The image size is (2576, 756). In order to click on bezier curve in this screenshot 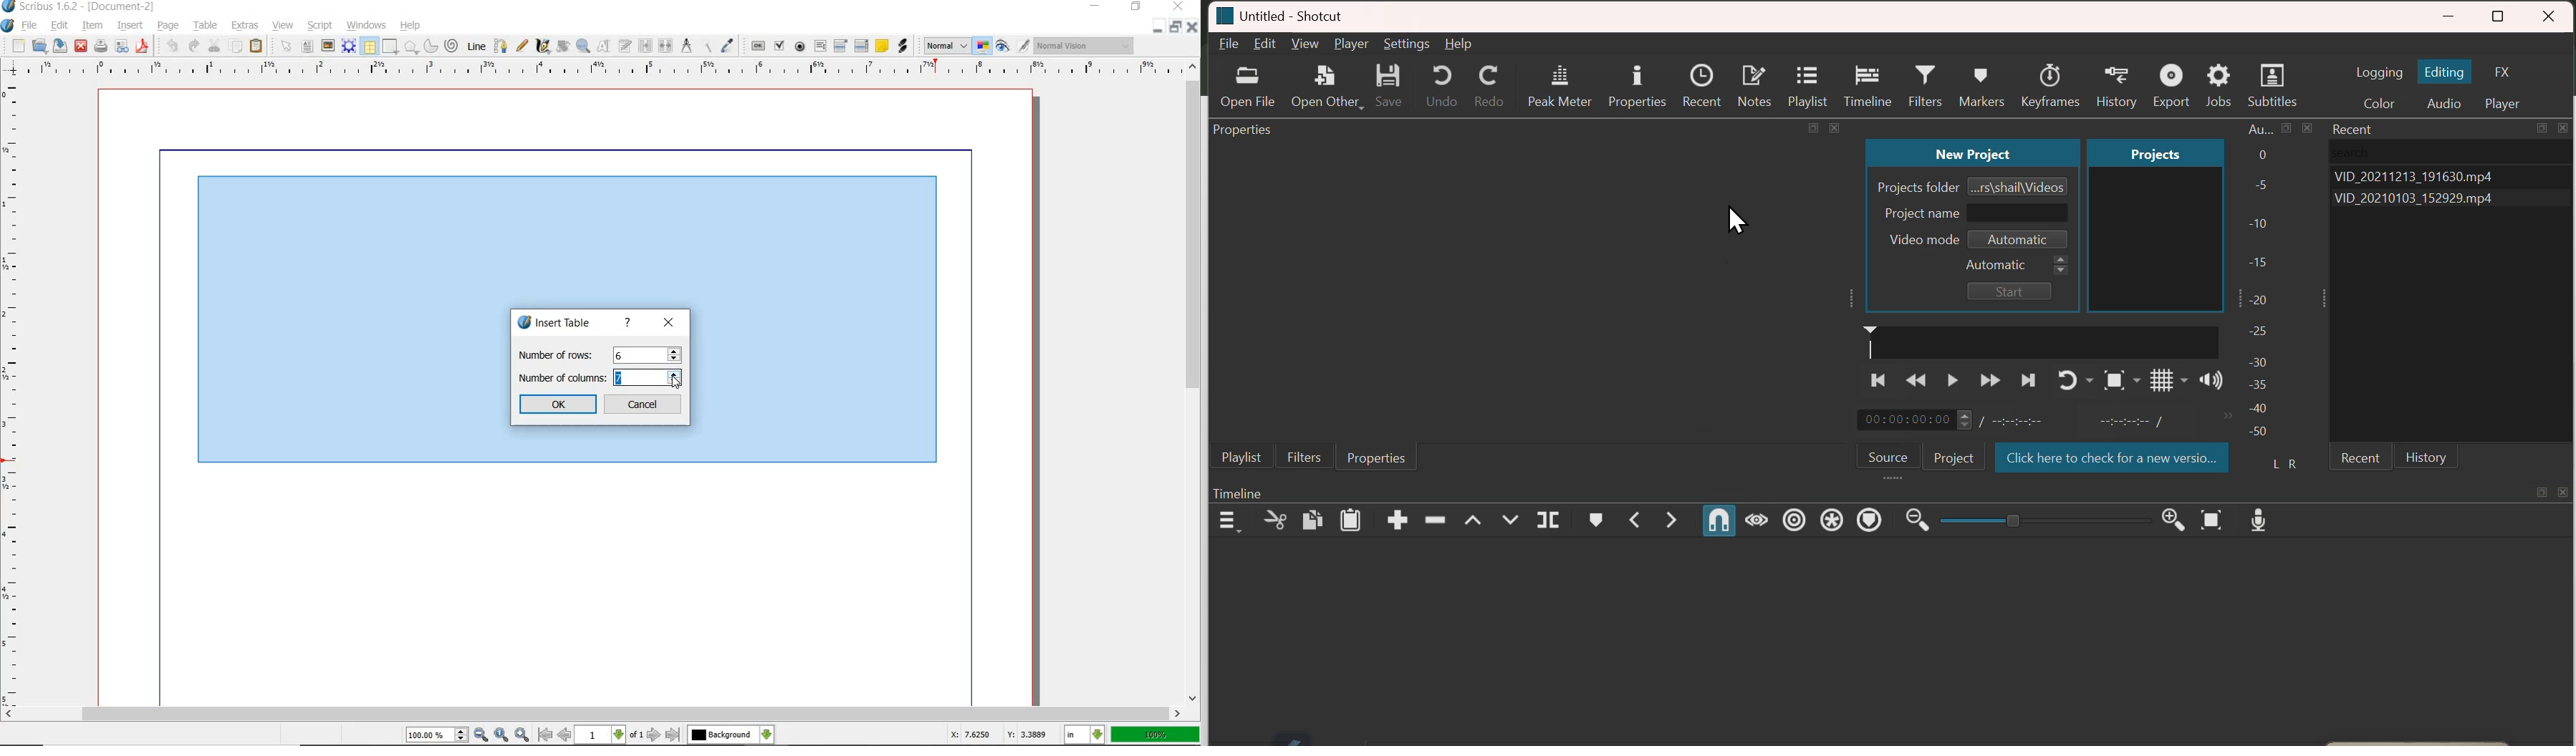, I will do `click(501, 48)`.